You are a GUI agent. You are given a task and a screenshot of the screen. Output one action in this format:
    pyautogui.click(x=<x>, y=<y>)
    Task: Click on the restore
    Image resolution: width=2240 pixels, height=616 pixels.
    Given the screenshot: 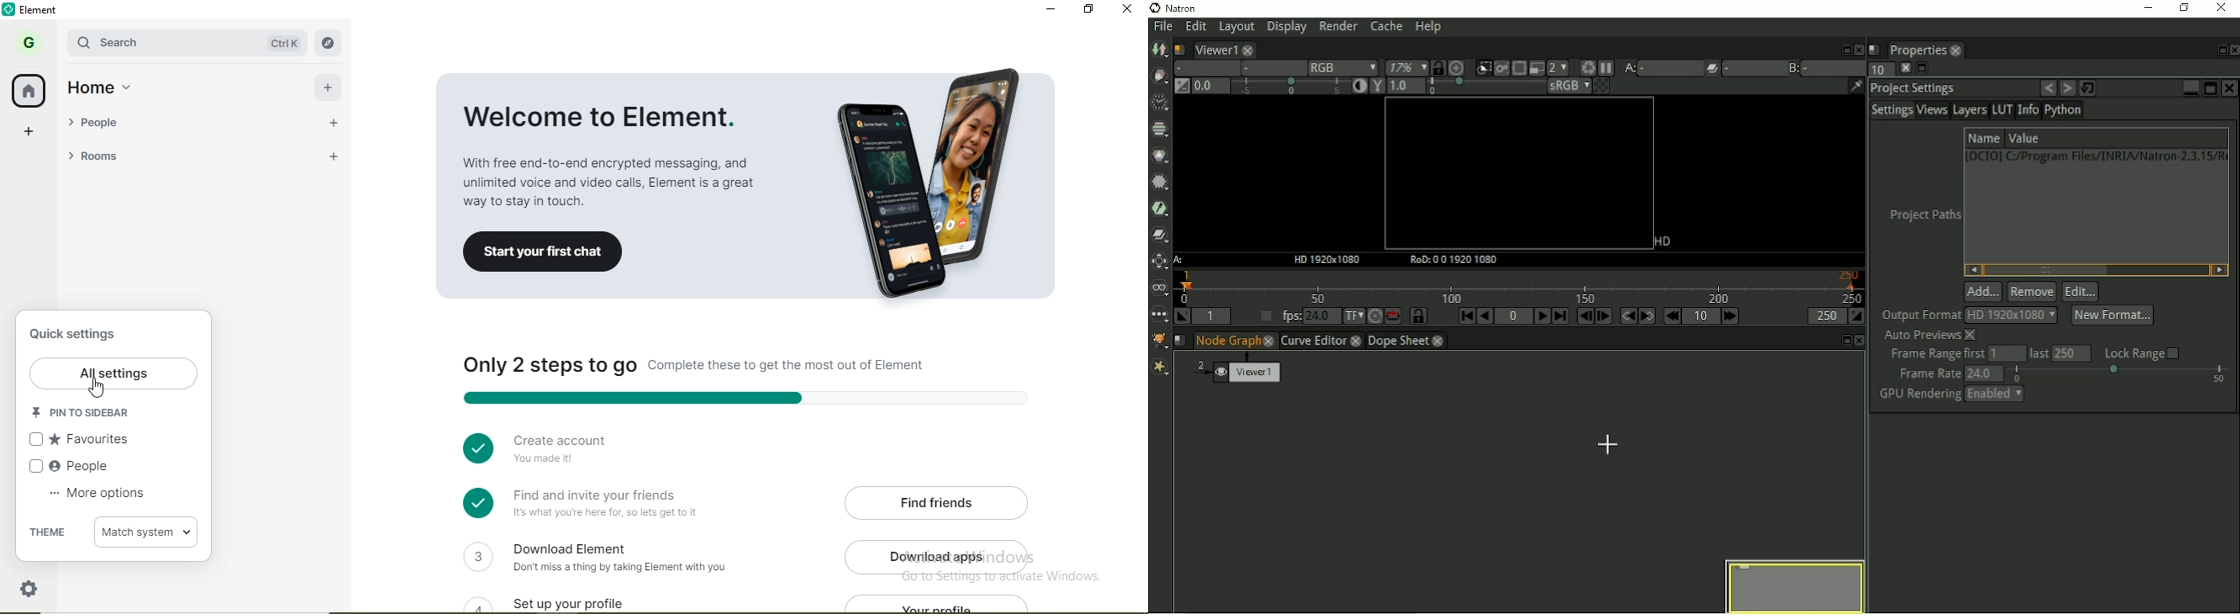 What is the action you would take?
    pyautogui.click(x=1088, y=8)
    